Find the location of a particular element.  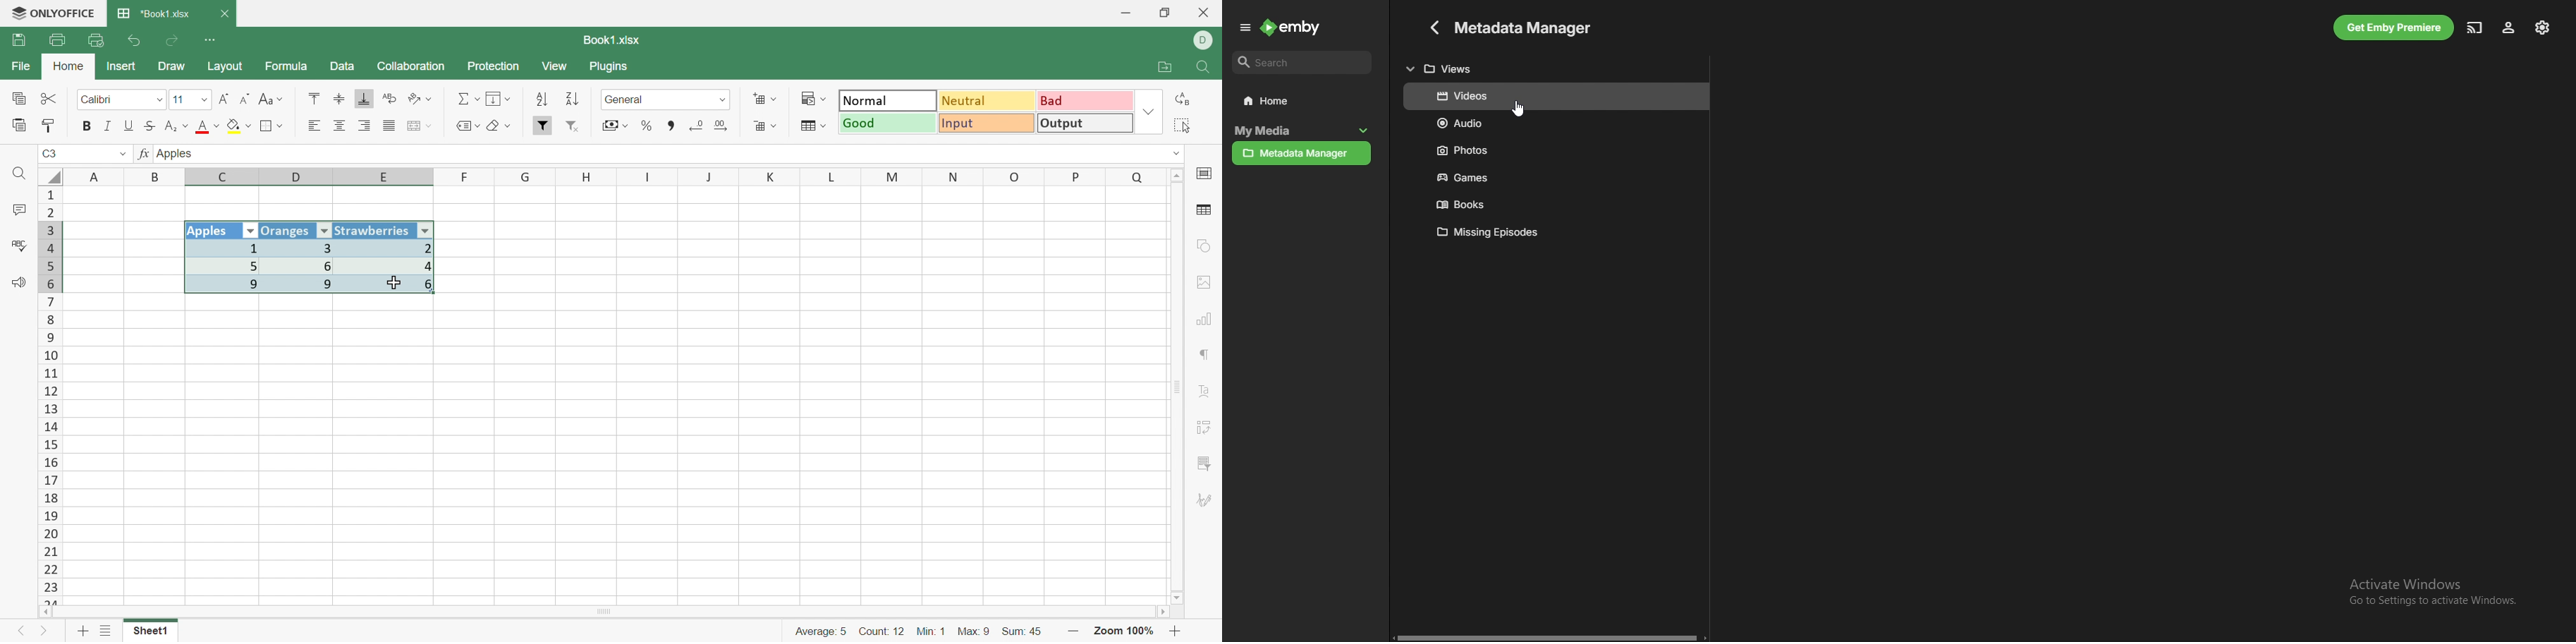

Good is located at coordinates (889, 124).